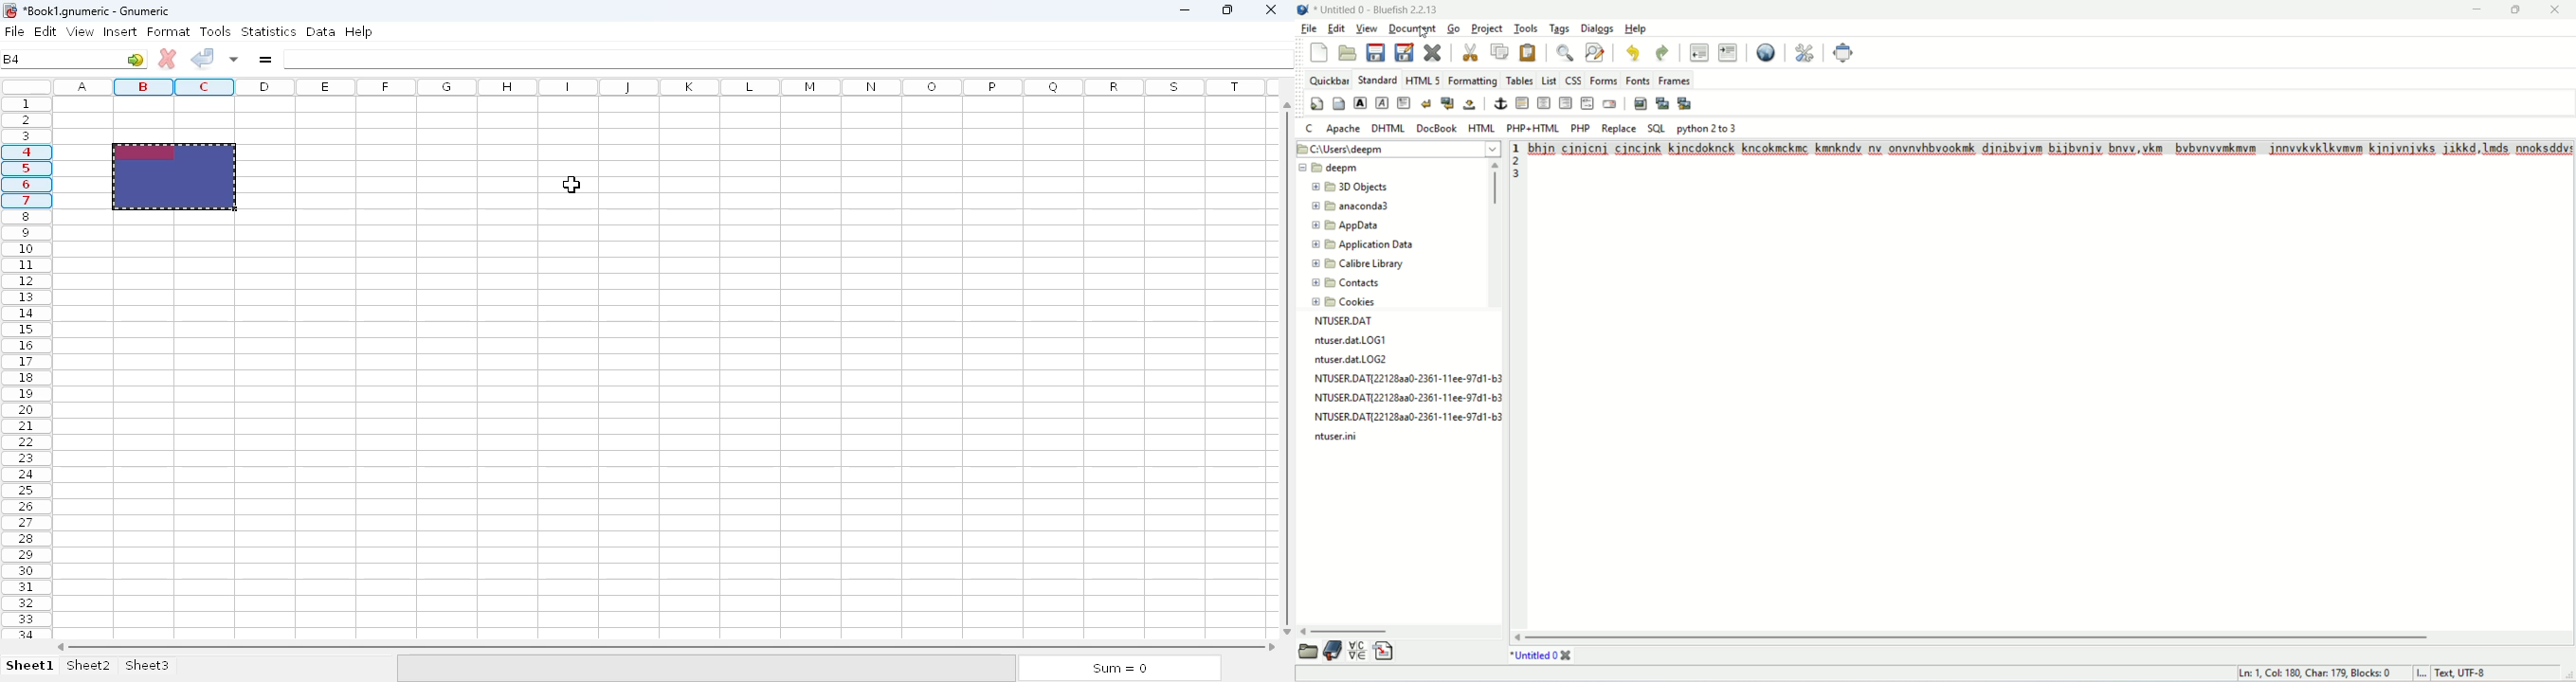 This screenshot has width=2576, height=700. Describe the element at coordinates (1357, 651) in the screenshot. I see `insert special character` at that location.